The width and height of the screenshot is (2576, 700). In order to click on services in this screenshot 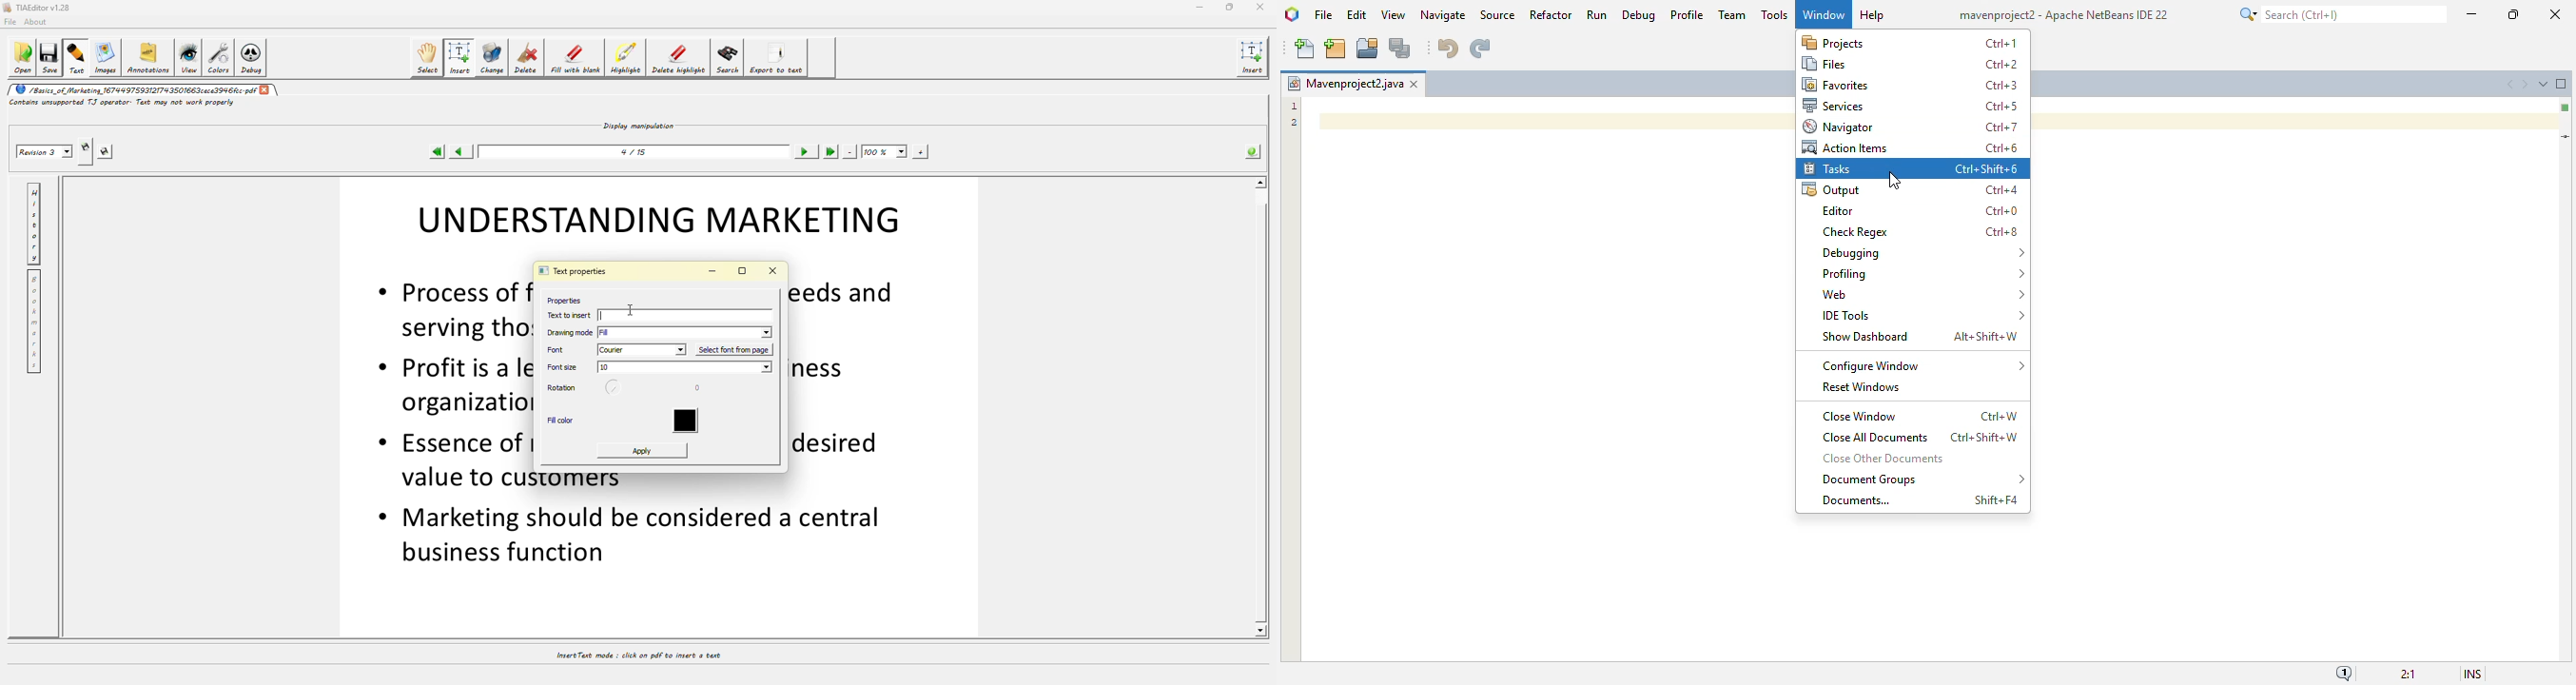, I will do `click(1834, 105)`.